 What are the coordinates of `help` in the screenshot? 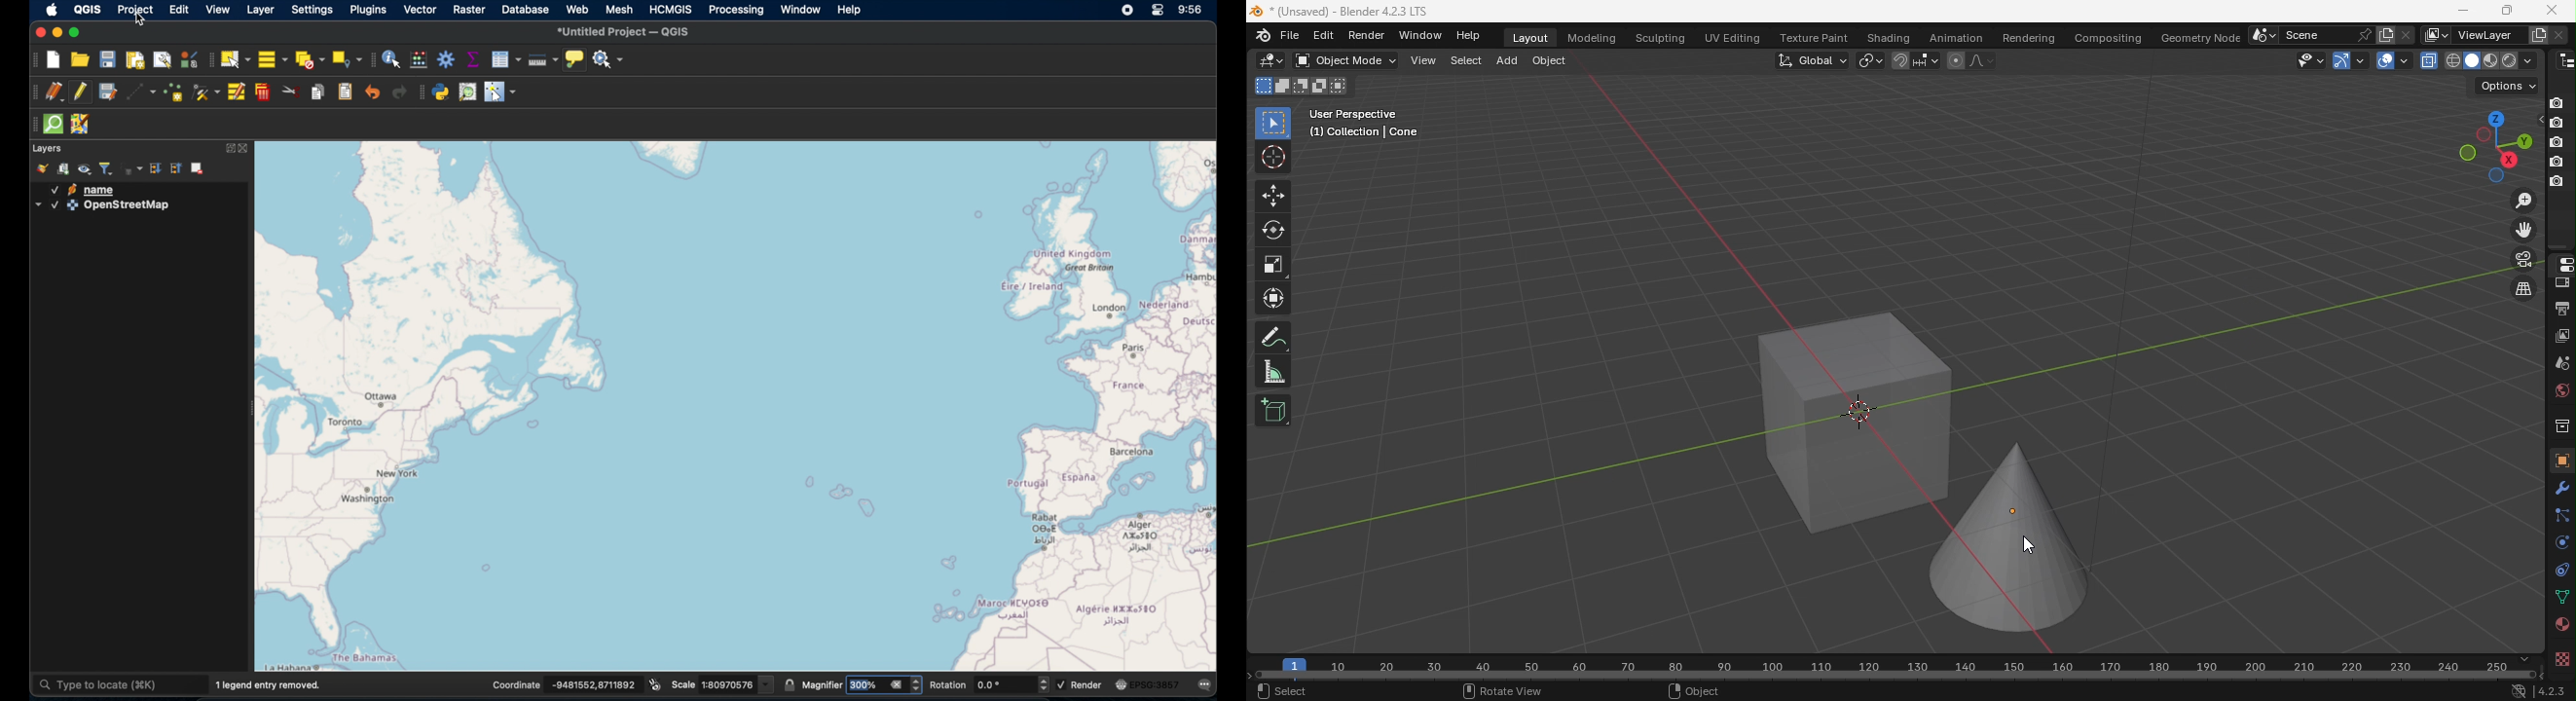 It's located at (851, 10).